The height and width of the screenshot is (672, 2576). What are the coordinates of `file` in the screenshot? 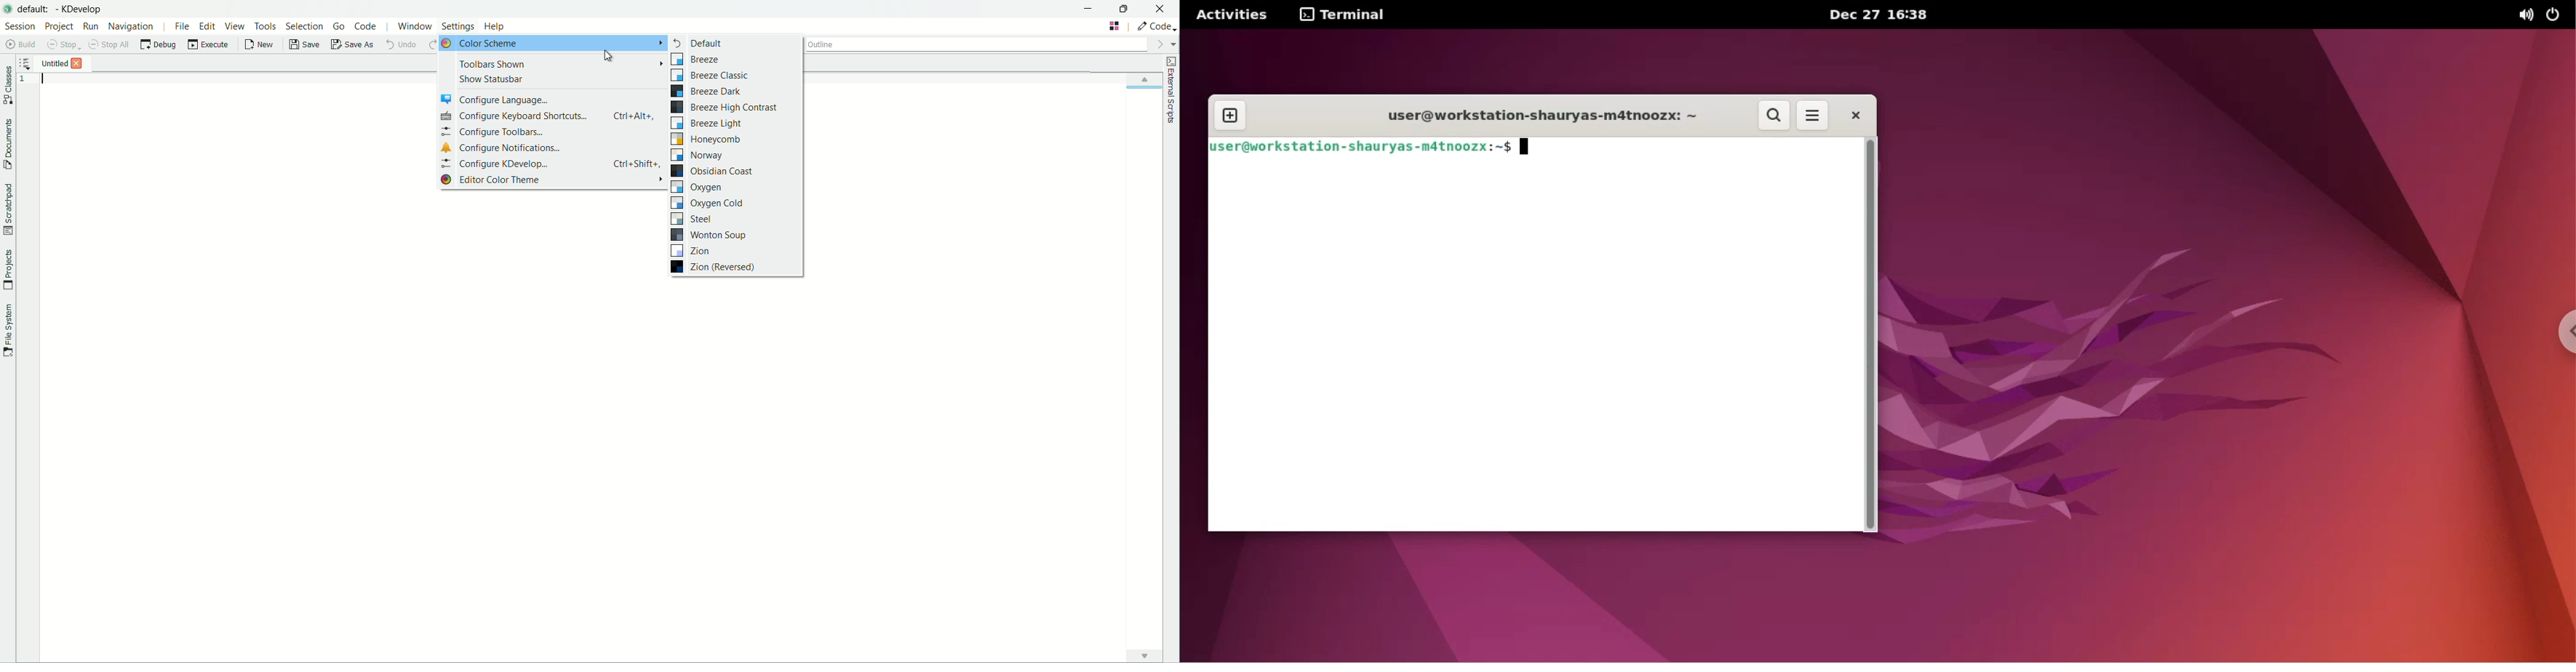 It's located at (183, 27).